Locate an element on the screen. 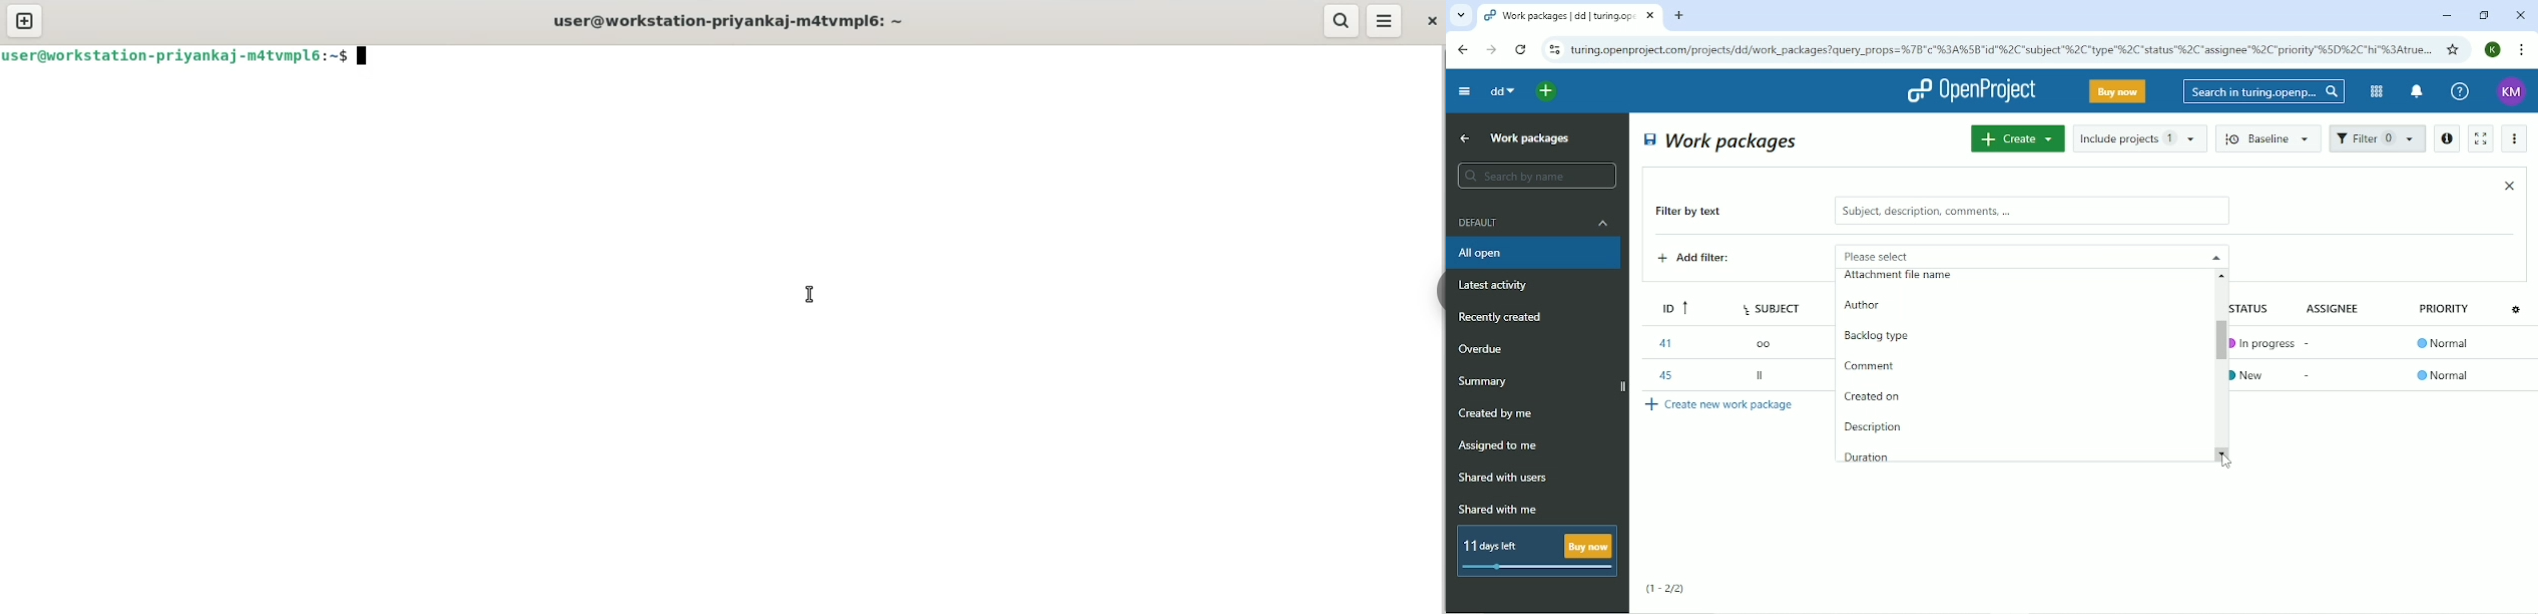  45 is located at coordinates (1663, 373).